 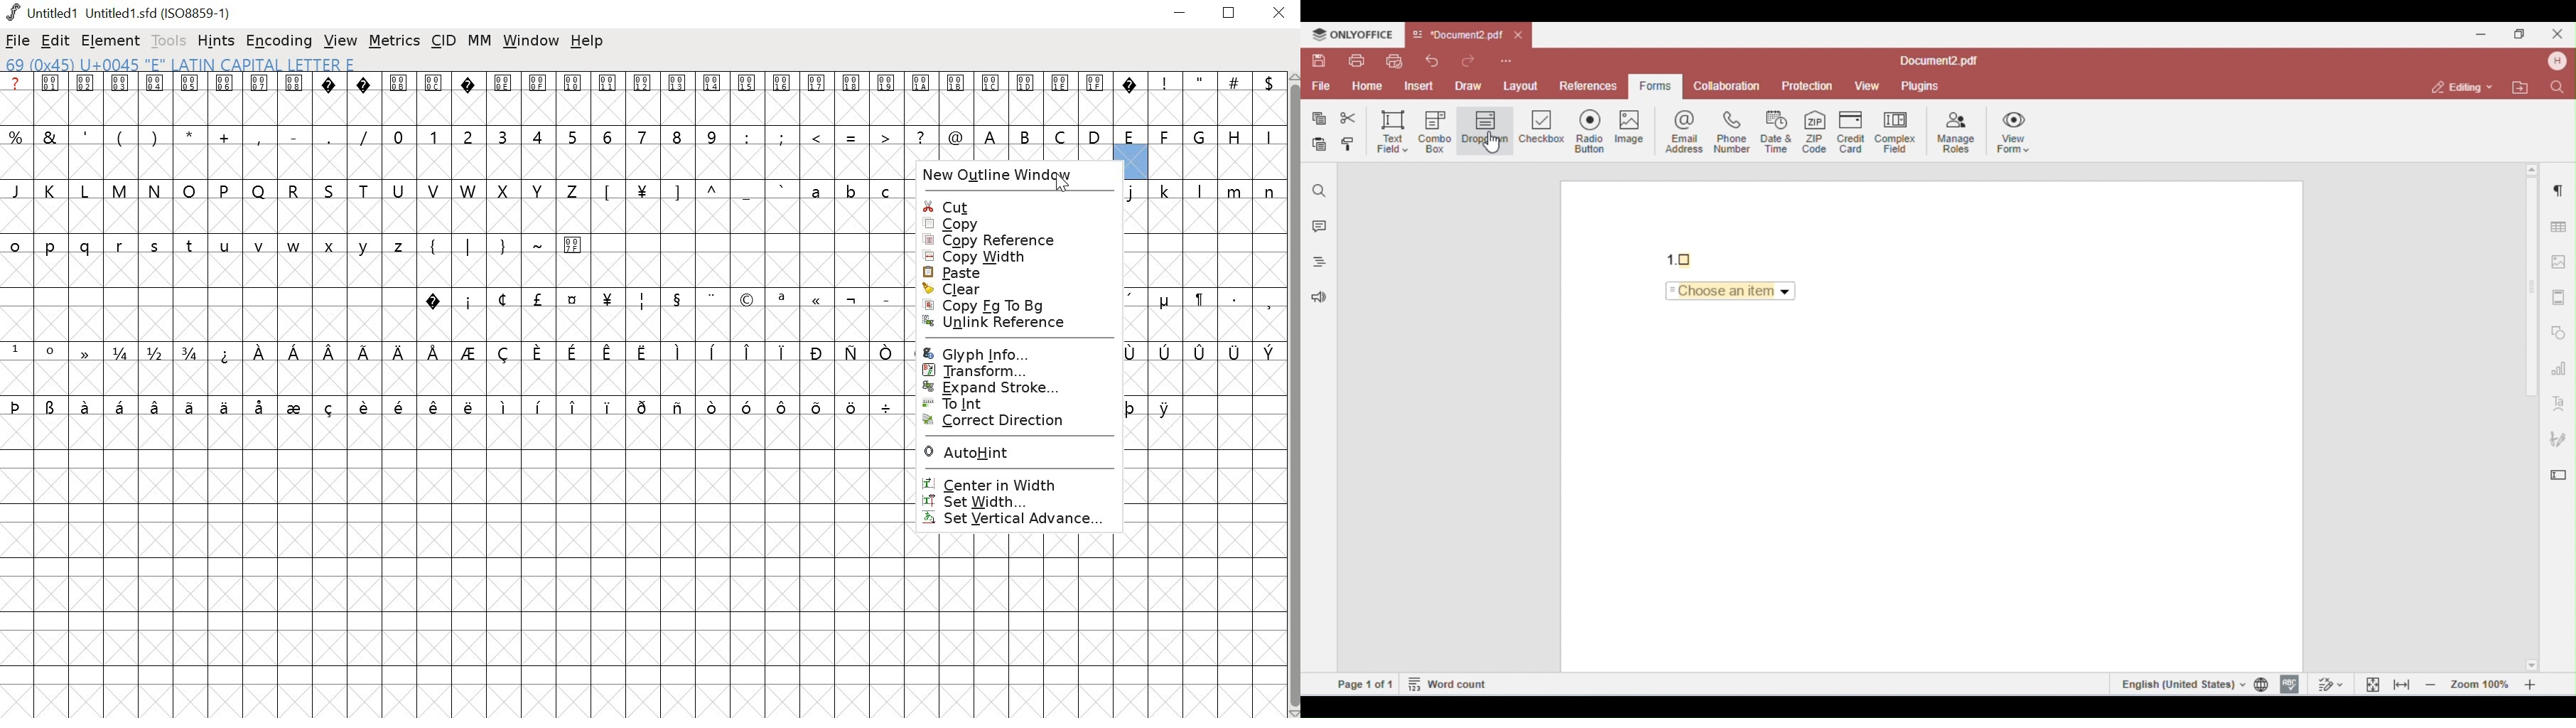 What do you see at coordinates (454, 164) in the screenshot?
I see `empty cells` at bounding box center [454, 164].